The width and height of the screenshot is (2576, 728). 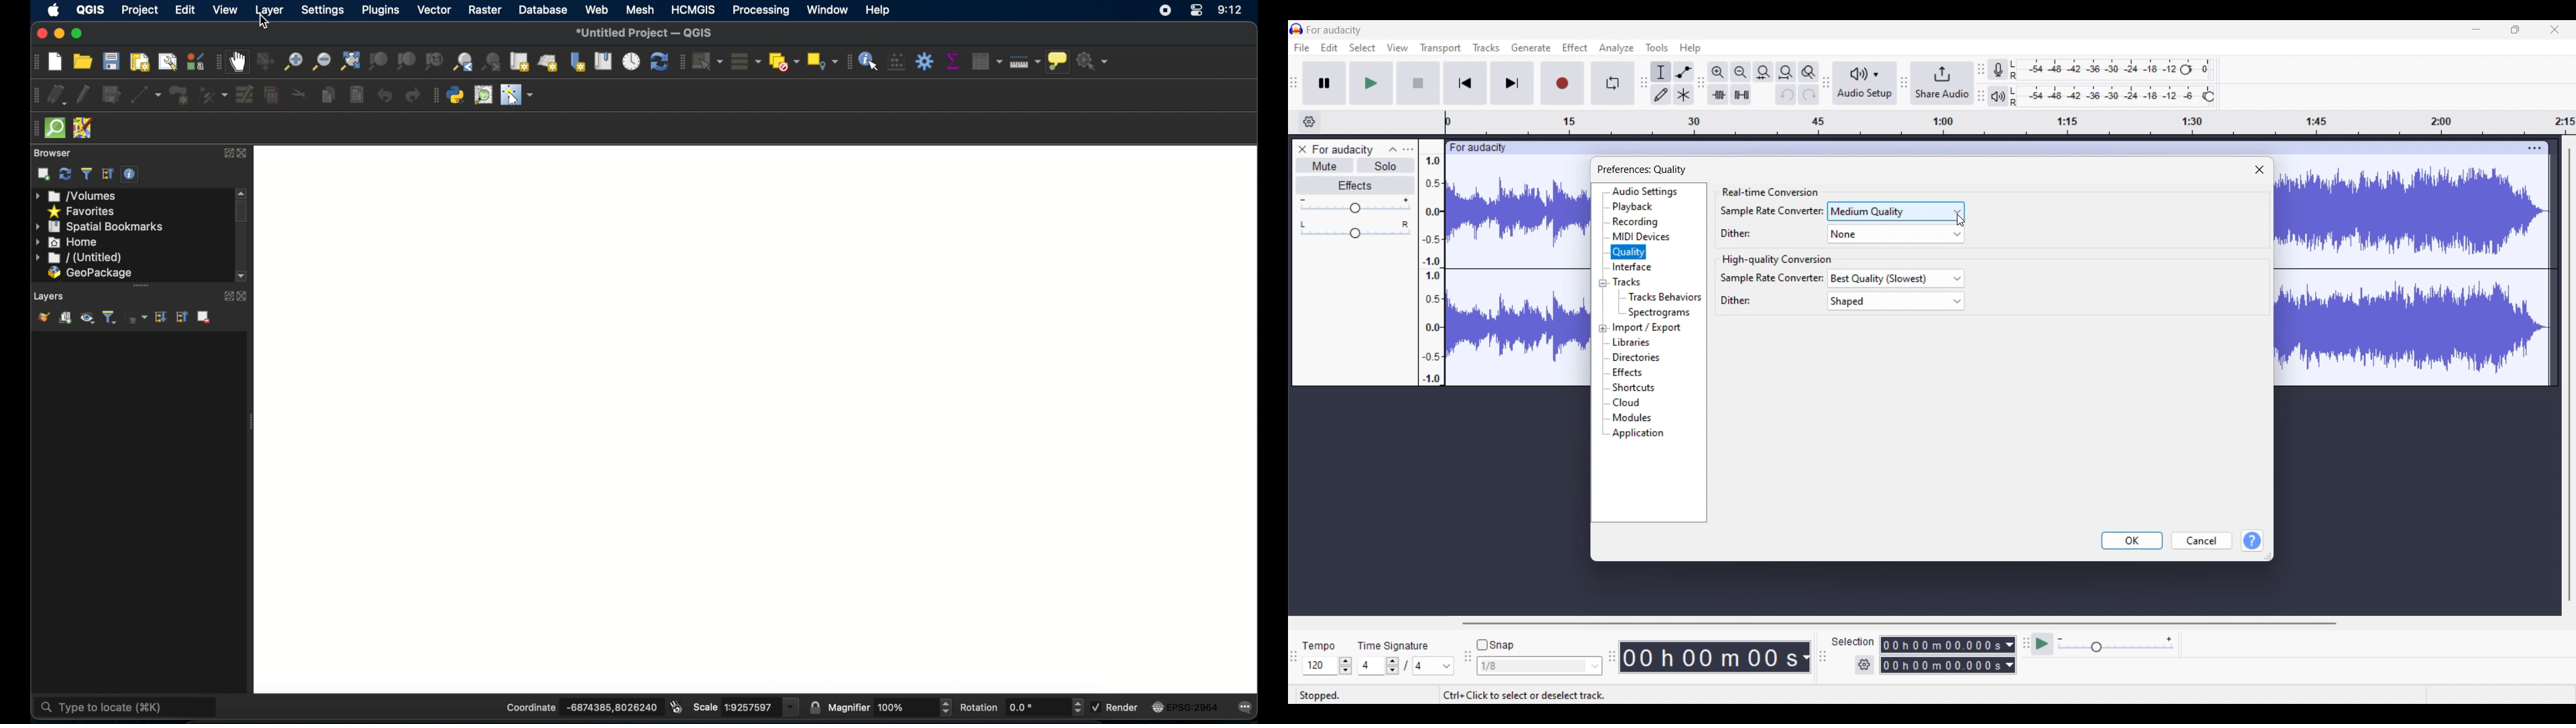 I want to click on Section title, so click(x=1770, y=192).